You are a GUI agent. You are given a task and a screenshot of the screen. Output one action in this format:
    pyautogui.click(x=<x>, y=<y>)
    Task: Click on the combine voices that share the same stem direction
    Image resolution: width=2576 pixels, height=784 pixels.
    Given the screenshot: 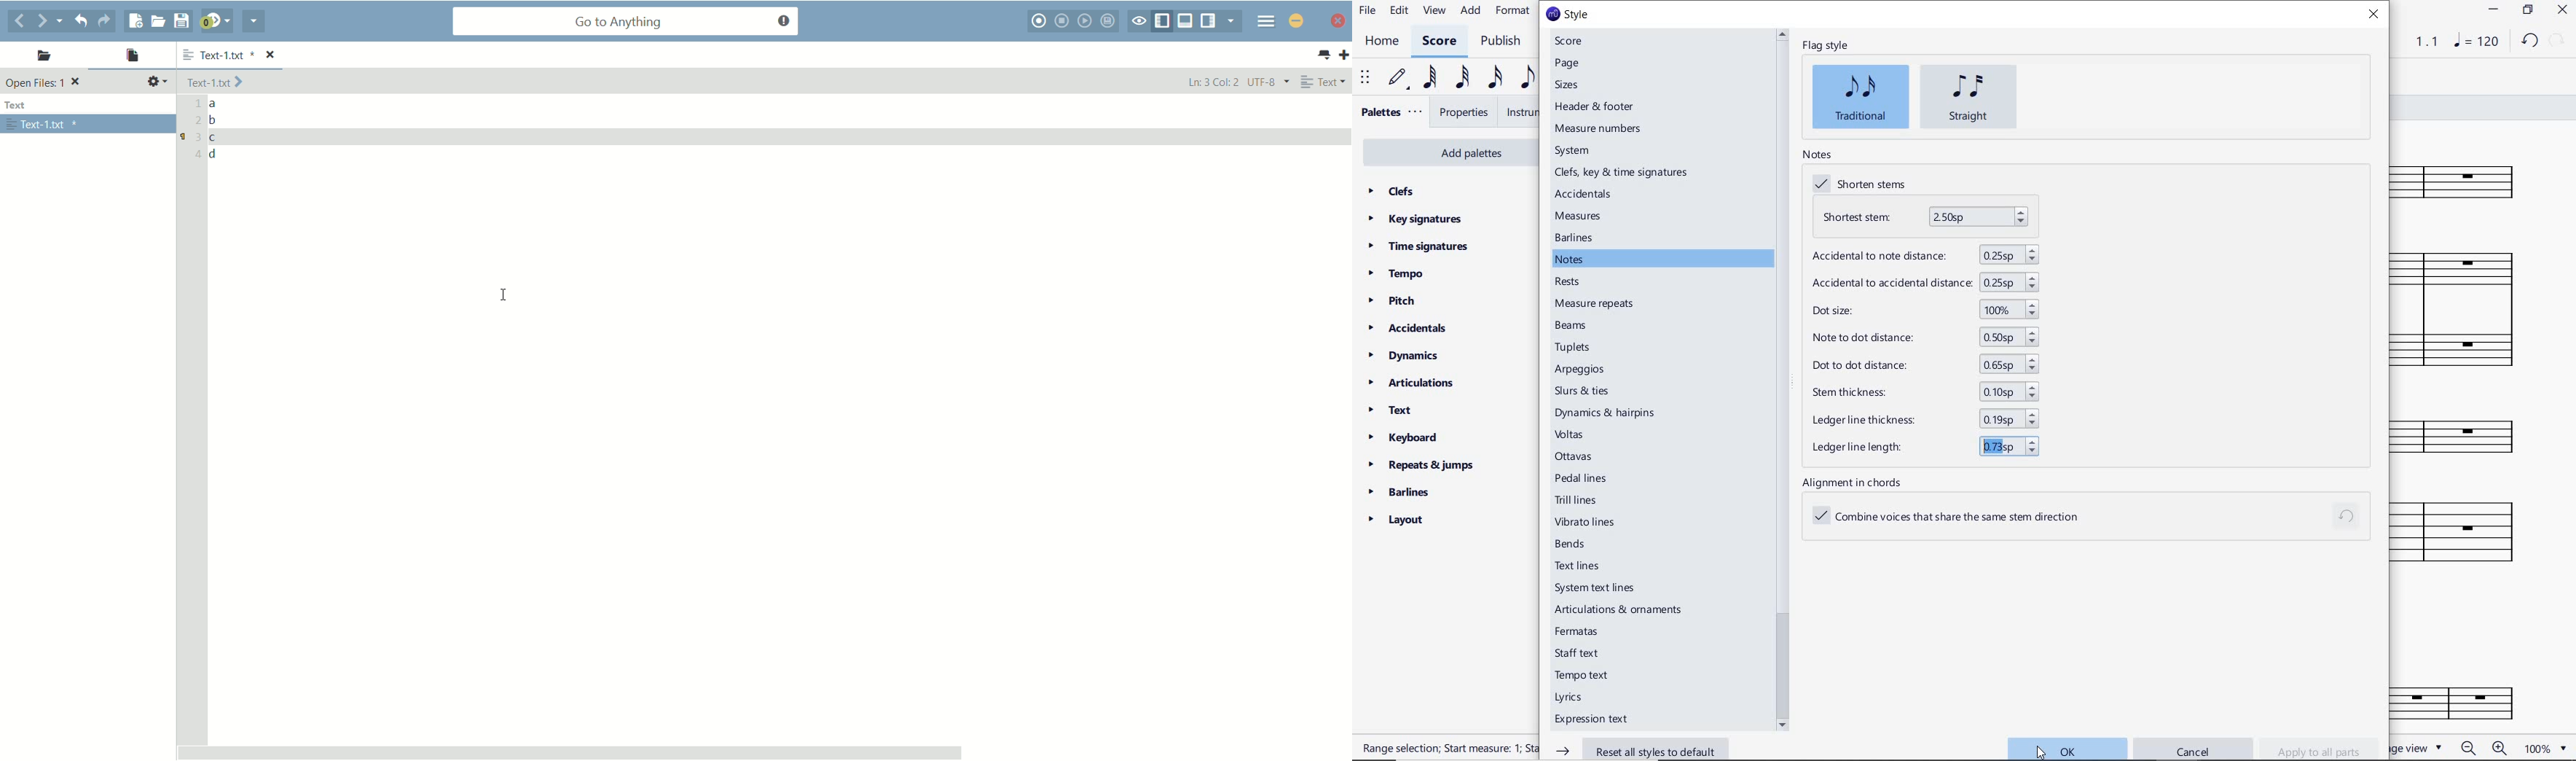 What is the action you would take?
    pyautogui.click(x=1956, y=518)
    